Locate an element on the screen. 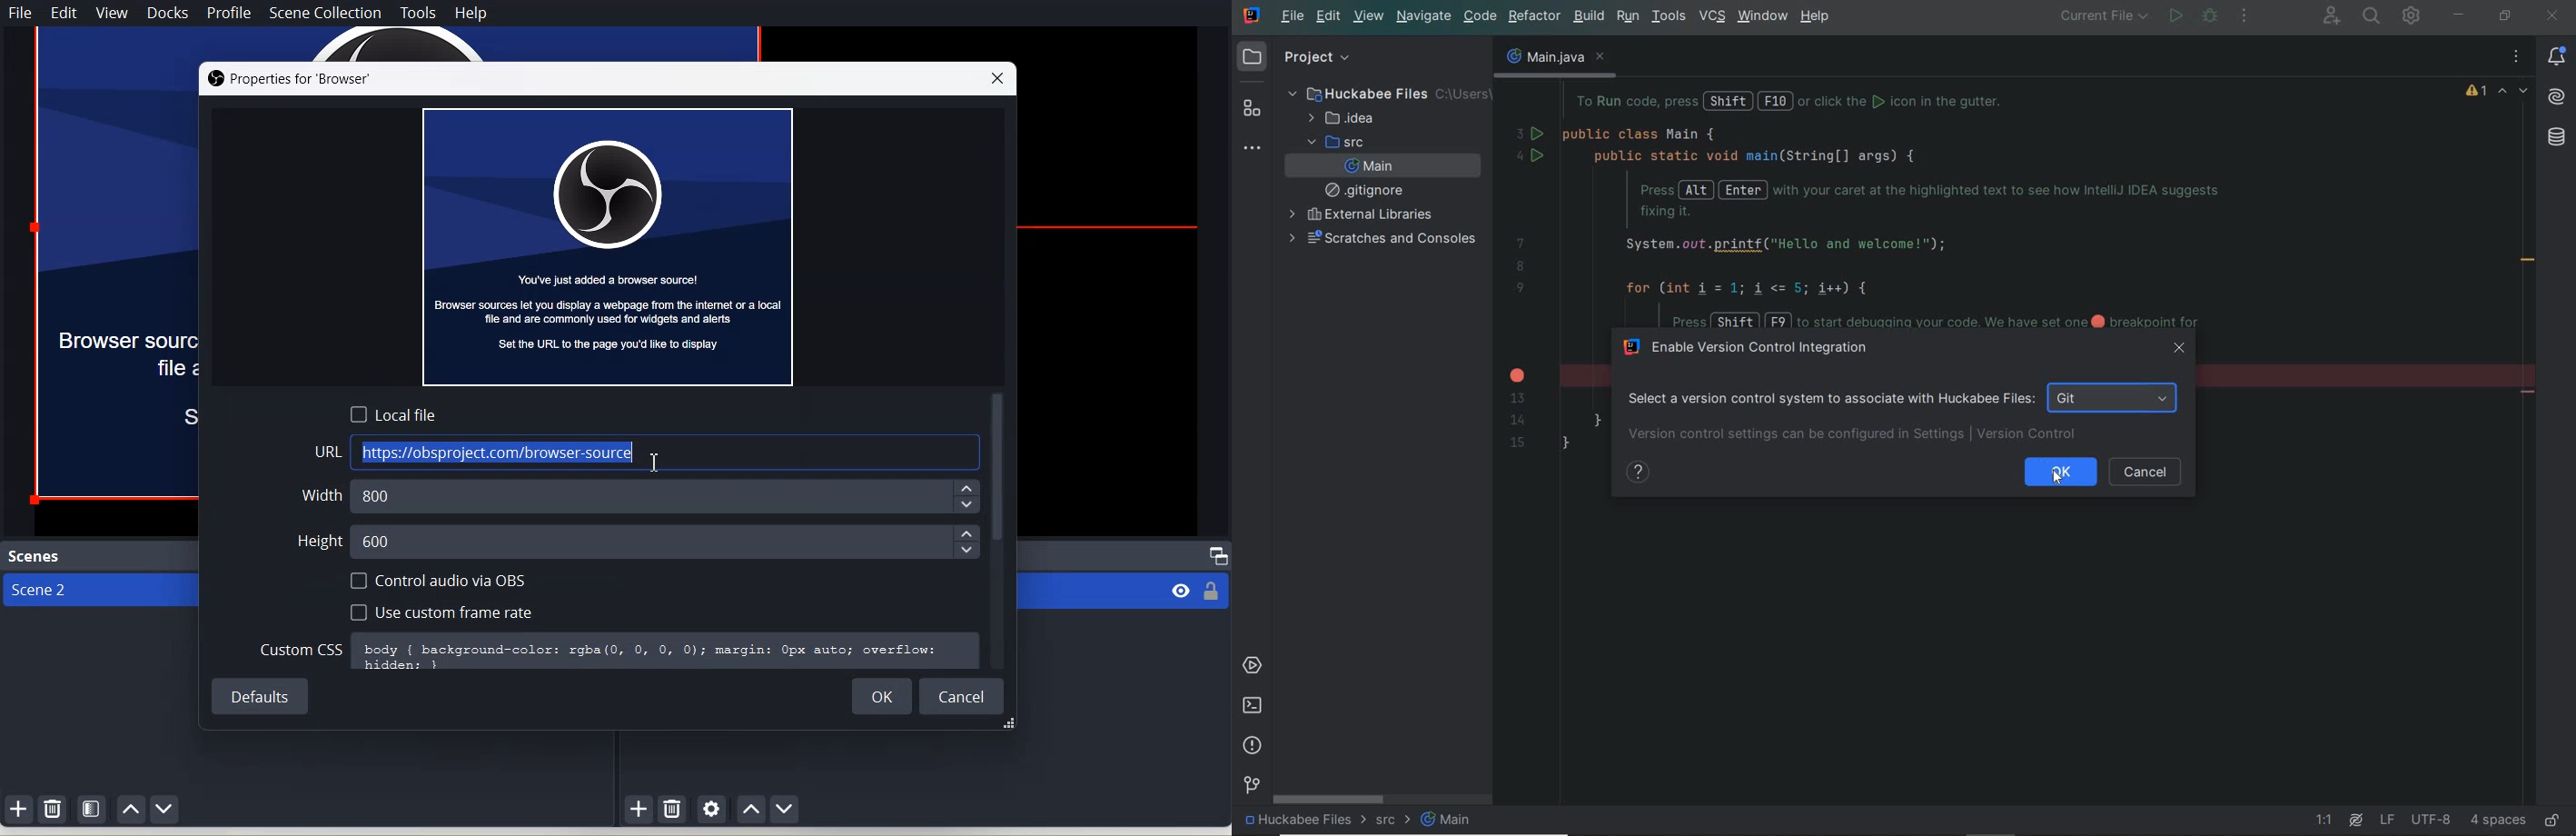 The width and height of the screenshot is (2576, 840). Add Scene is located at coordinates (18, 808).